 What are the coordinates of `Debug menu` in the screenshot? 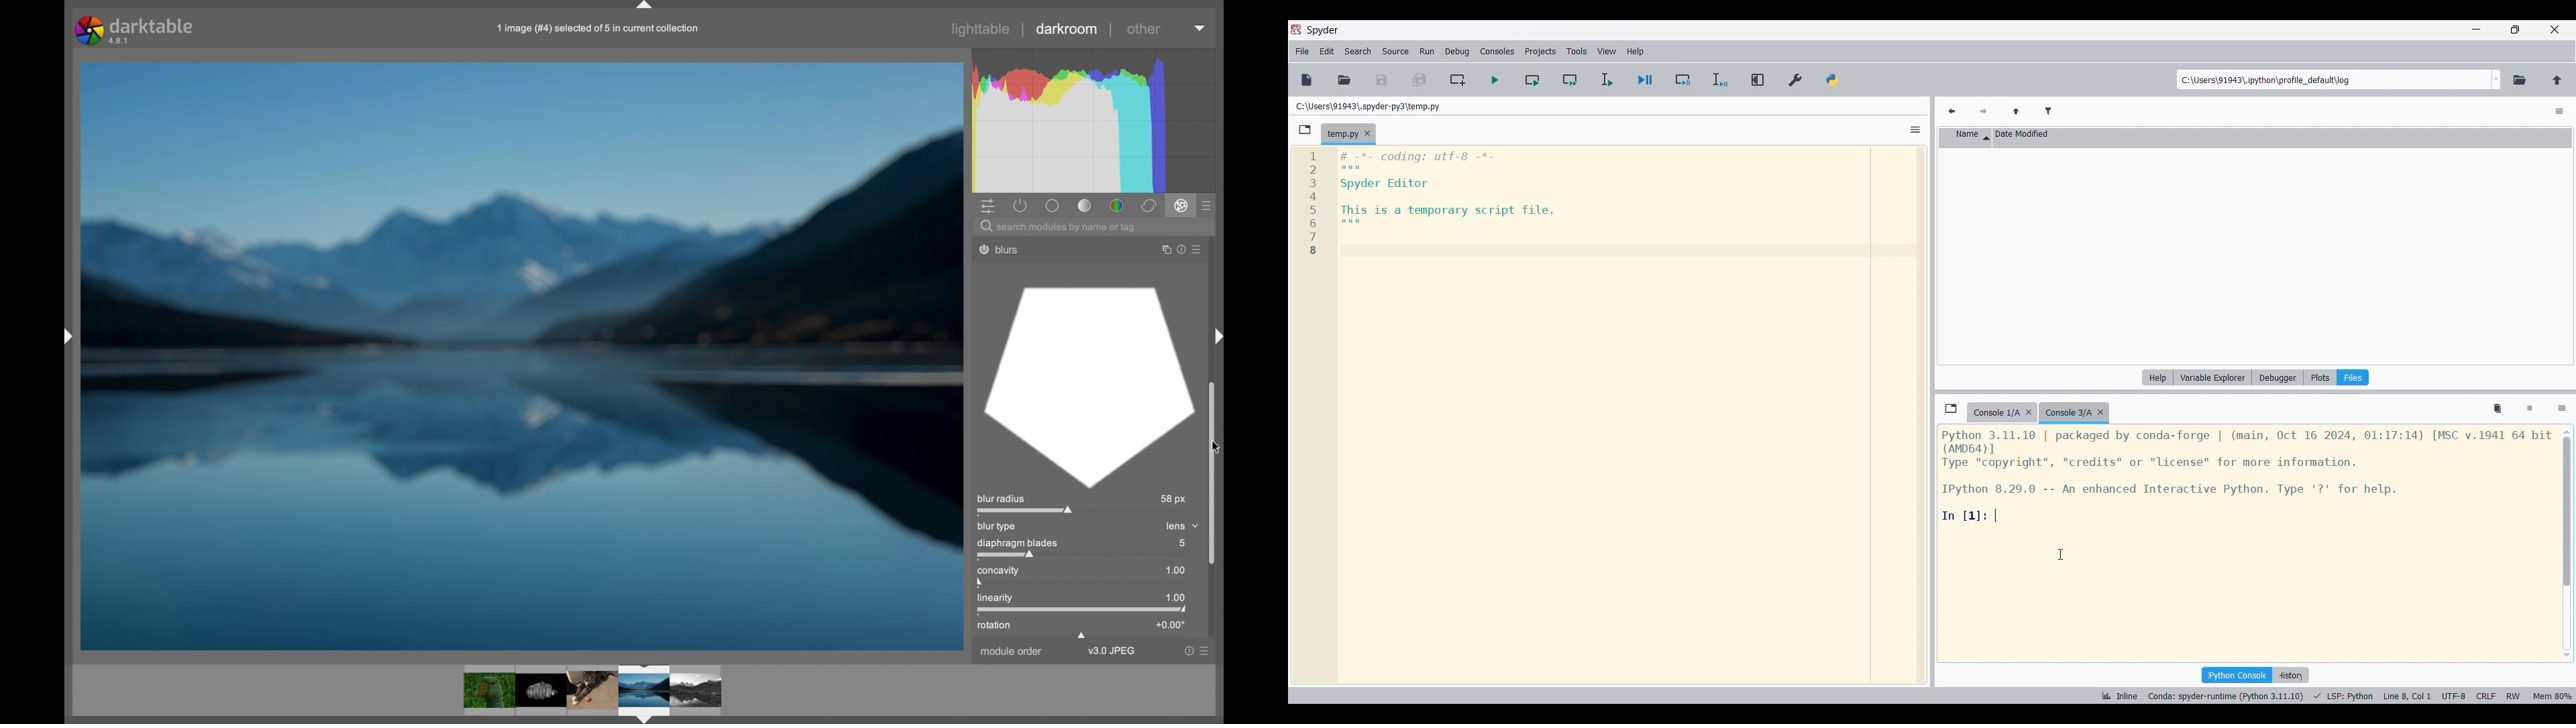 It's located at (1458, 52).